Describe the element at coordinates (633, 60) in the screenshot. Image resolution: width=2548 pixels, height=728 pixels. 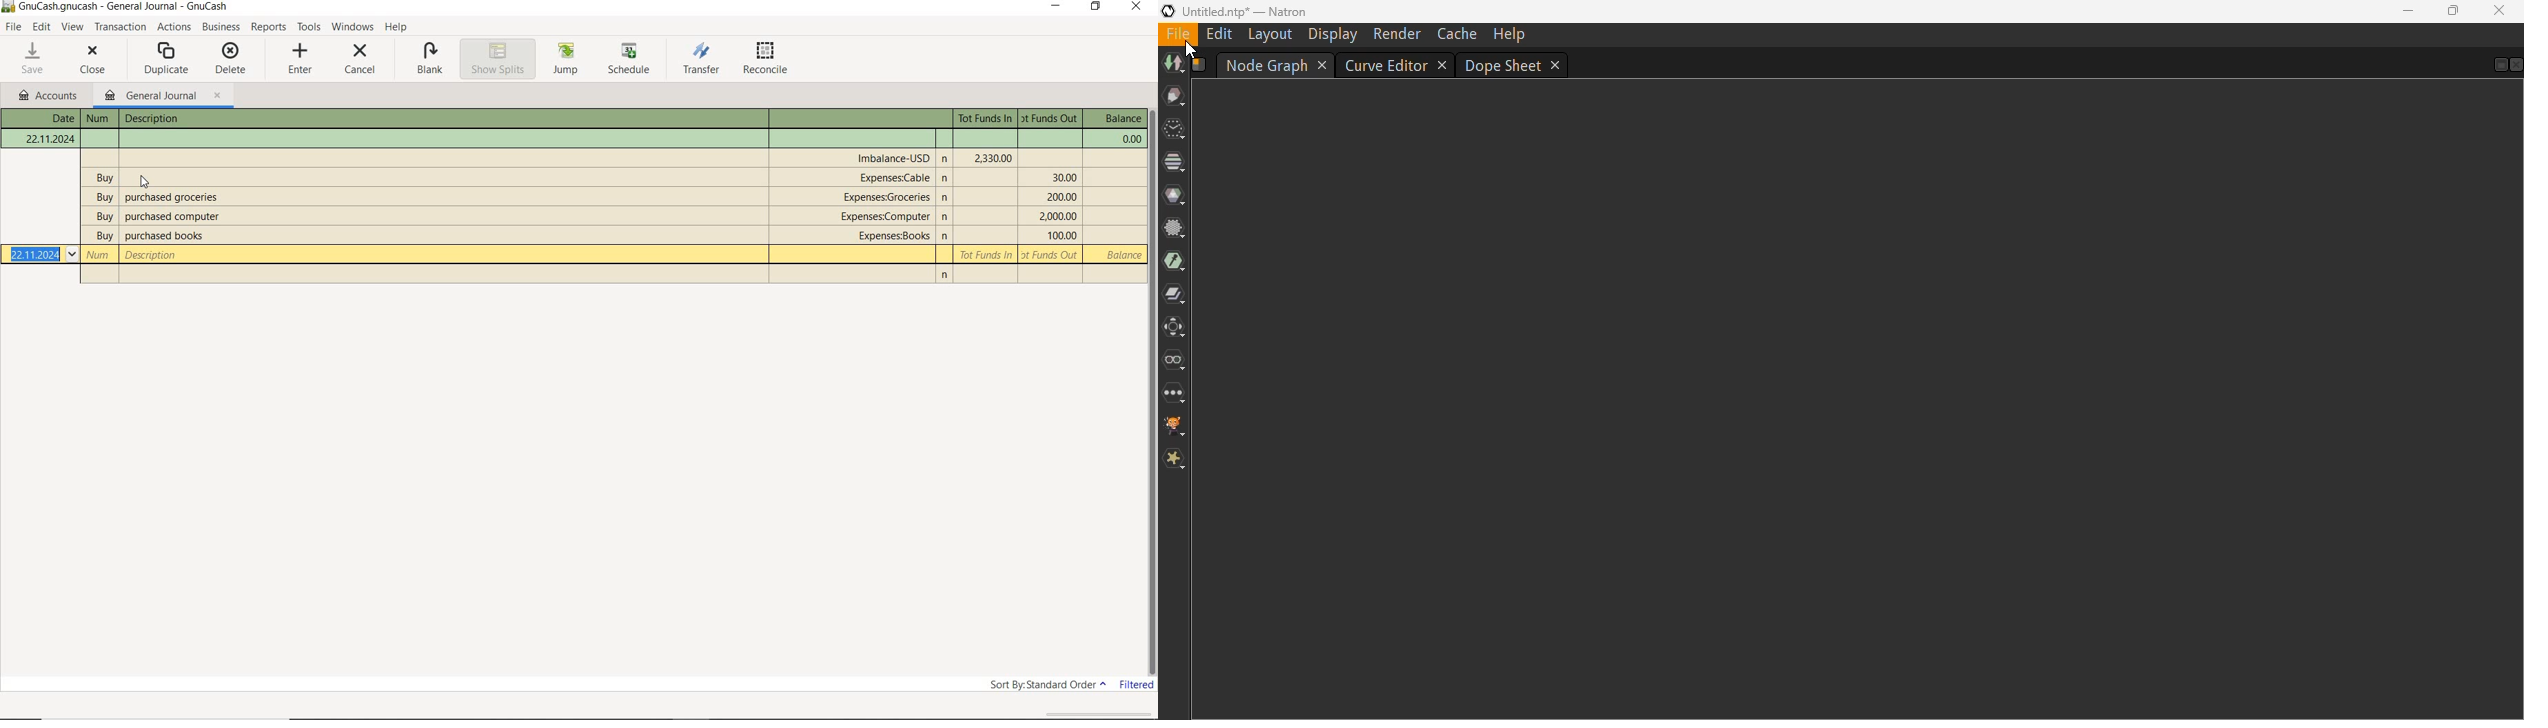
I see `schedule` at that location.